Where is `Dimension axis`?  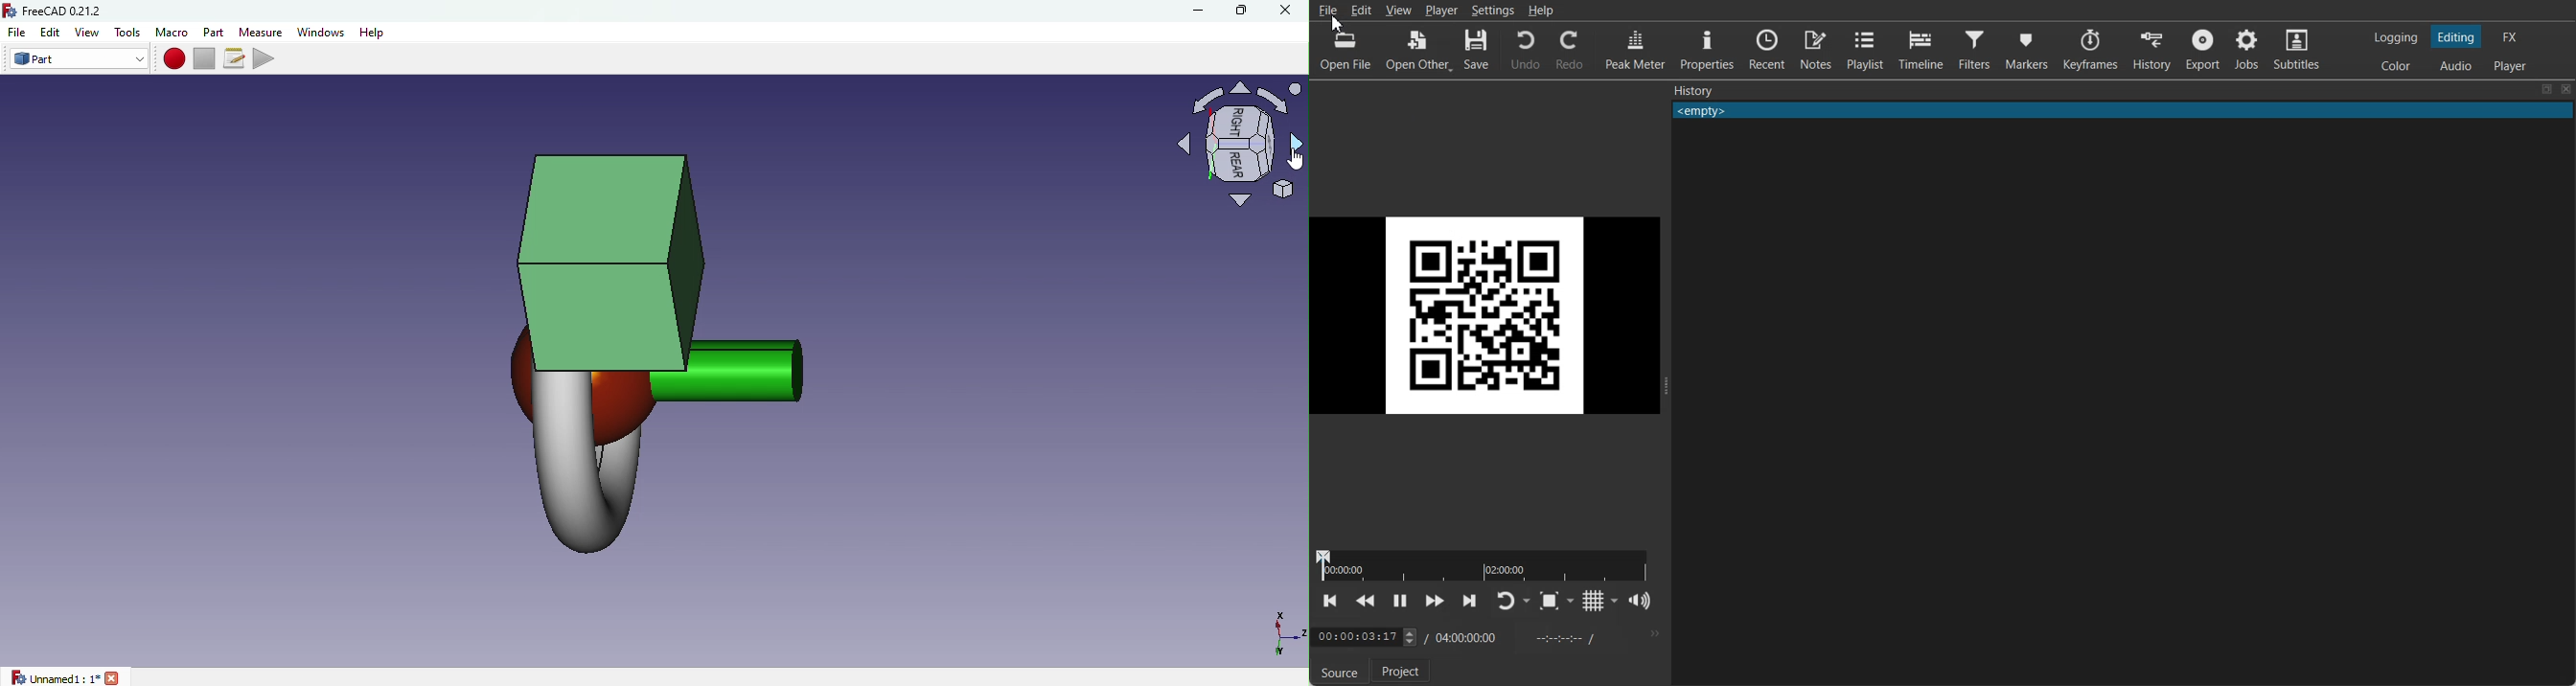
Dimension axis is located at coordinates (1277, 632).